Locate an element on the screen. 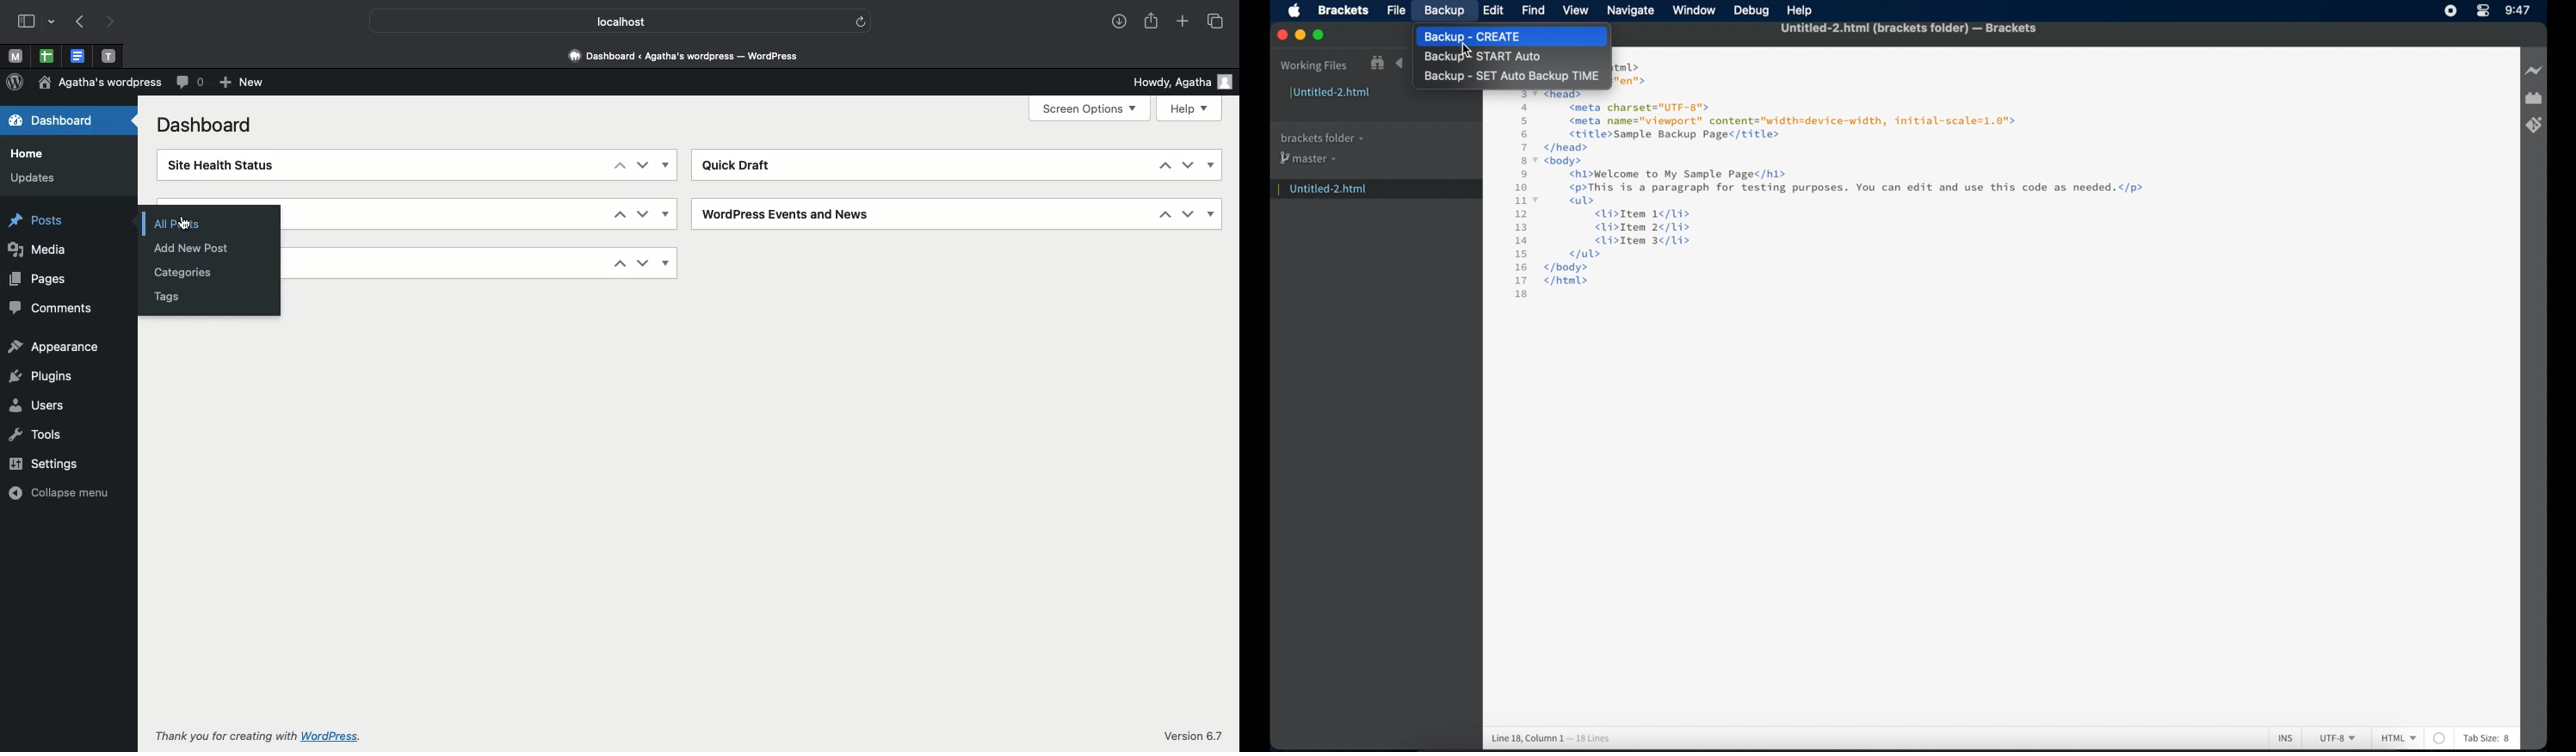  untitled-2.html (brackets folder) - brackets is located at coordinates (1909, 29).